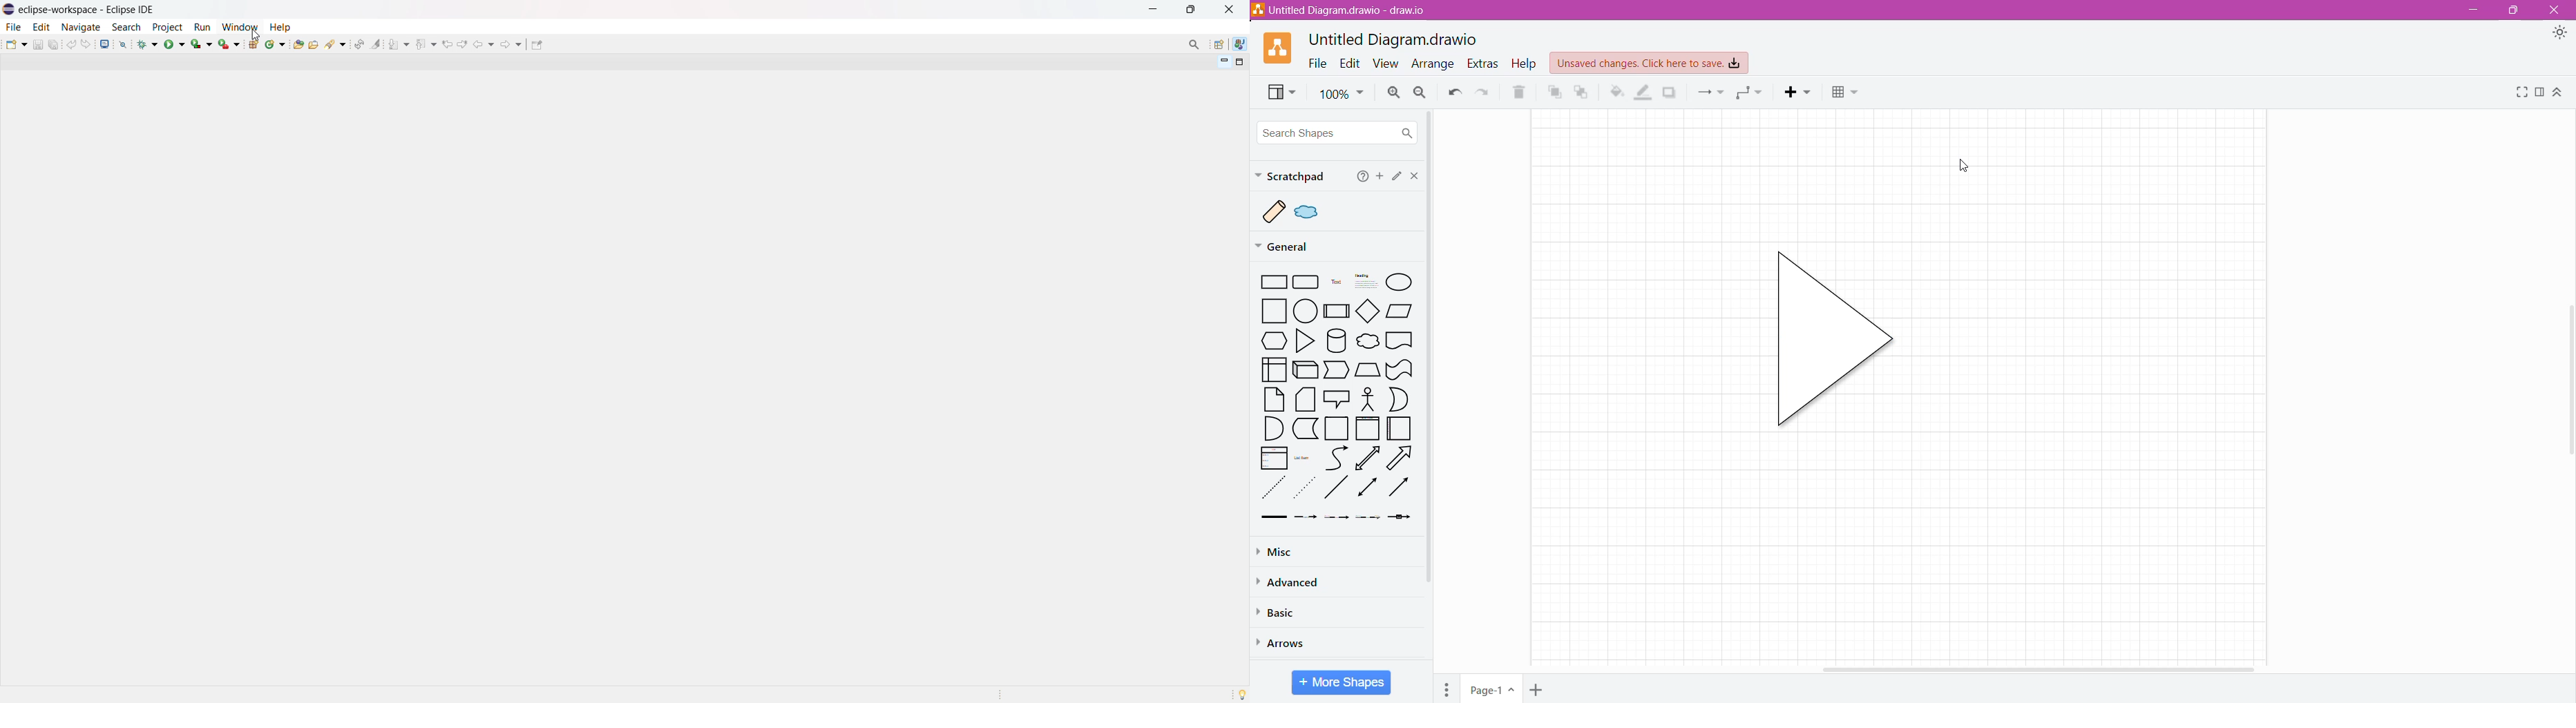 This screenshot has height=728, width=2576. What do you see at coordinates (1799, 93) in the screenshot?
I see `Insert` at bounding box center [1799, 93].